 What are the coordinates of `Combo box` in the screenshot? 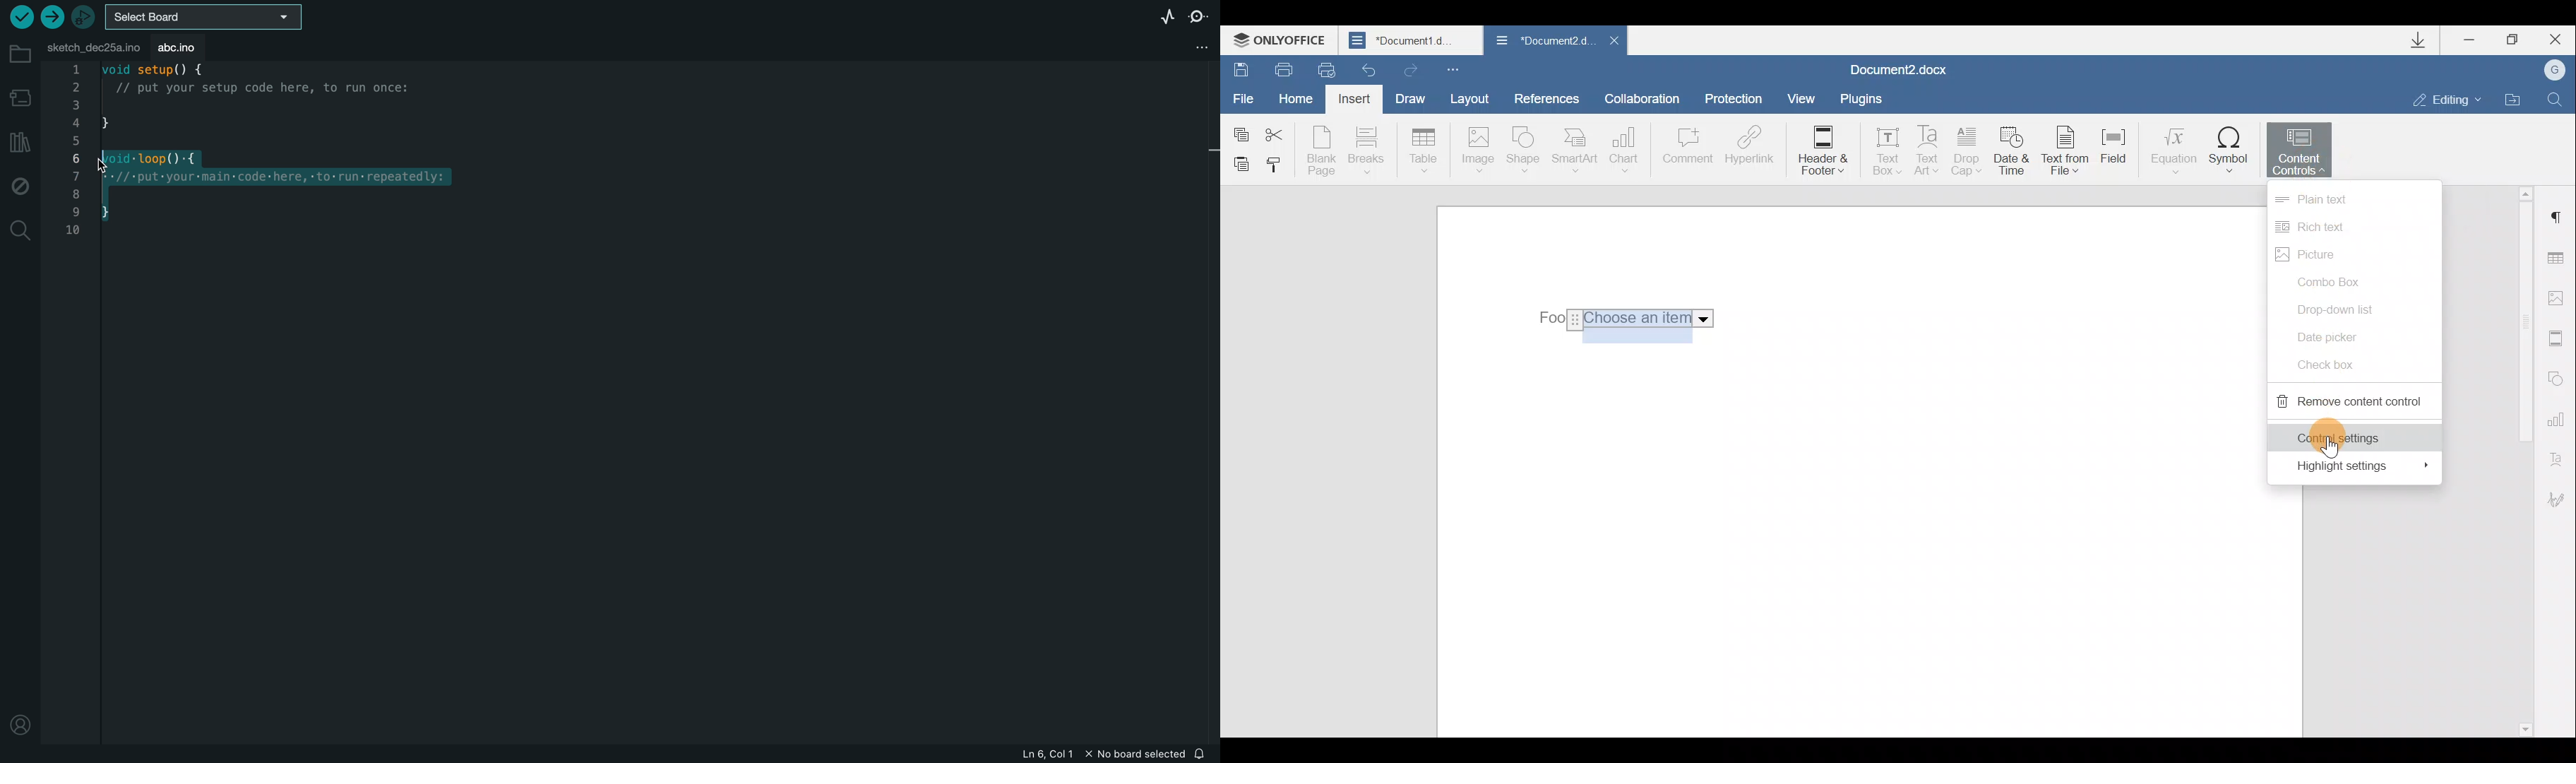 It's located at (2335, 283).